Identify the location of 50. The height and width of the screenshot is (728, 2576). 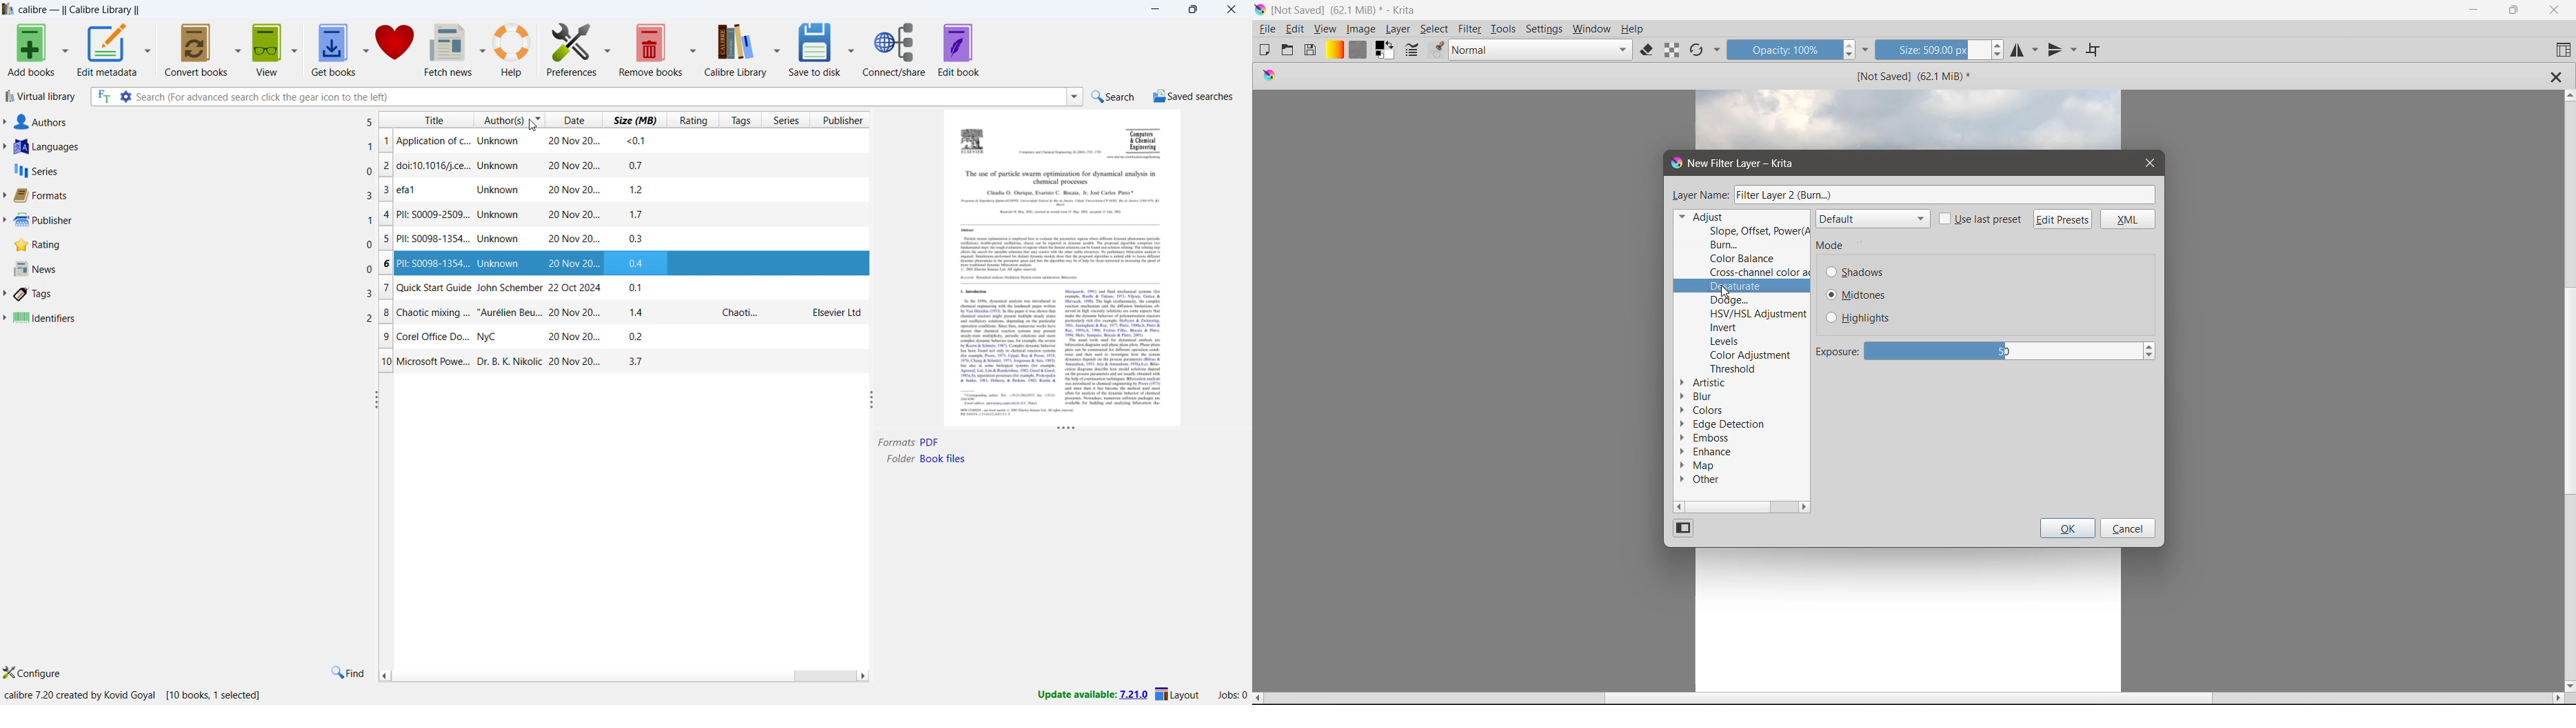
(2009, 350).